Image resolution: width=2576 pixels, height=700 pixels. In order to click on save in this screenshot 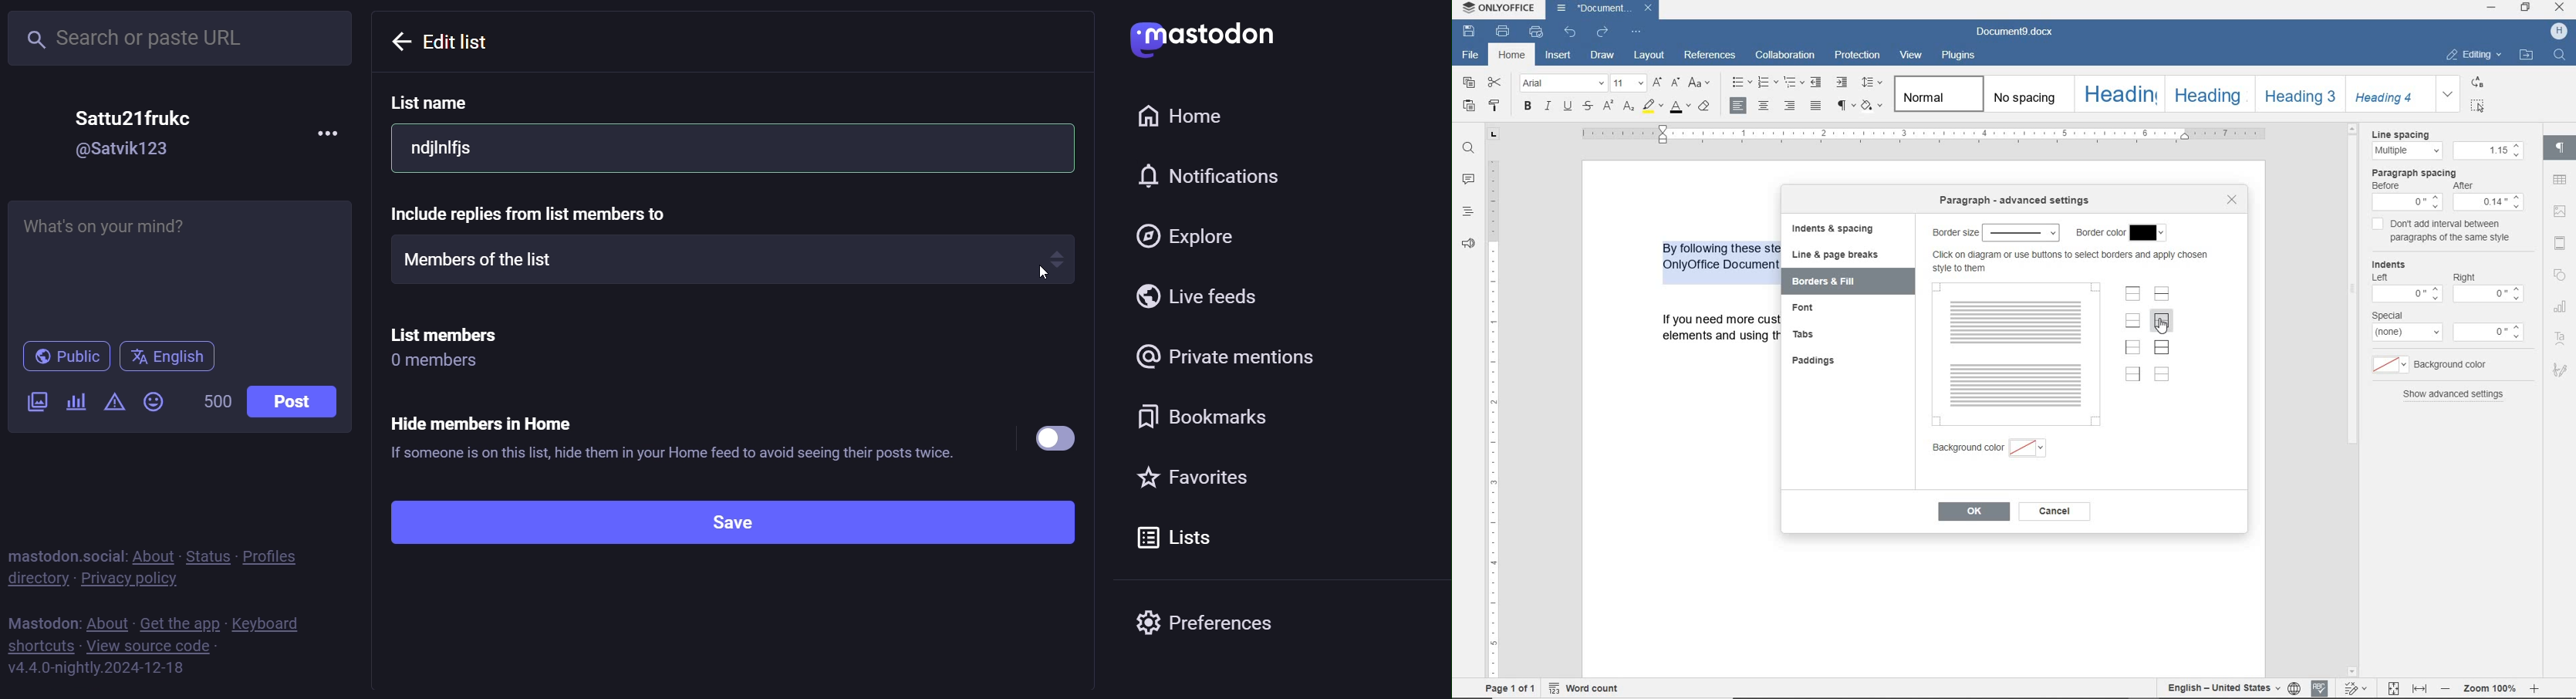, I will do `click(716, 522)`.